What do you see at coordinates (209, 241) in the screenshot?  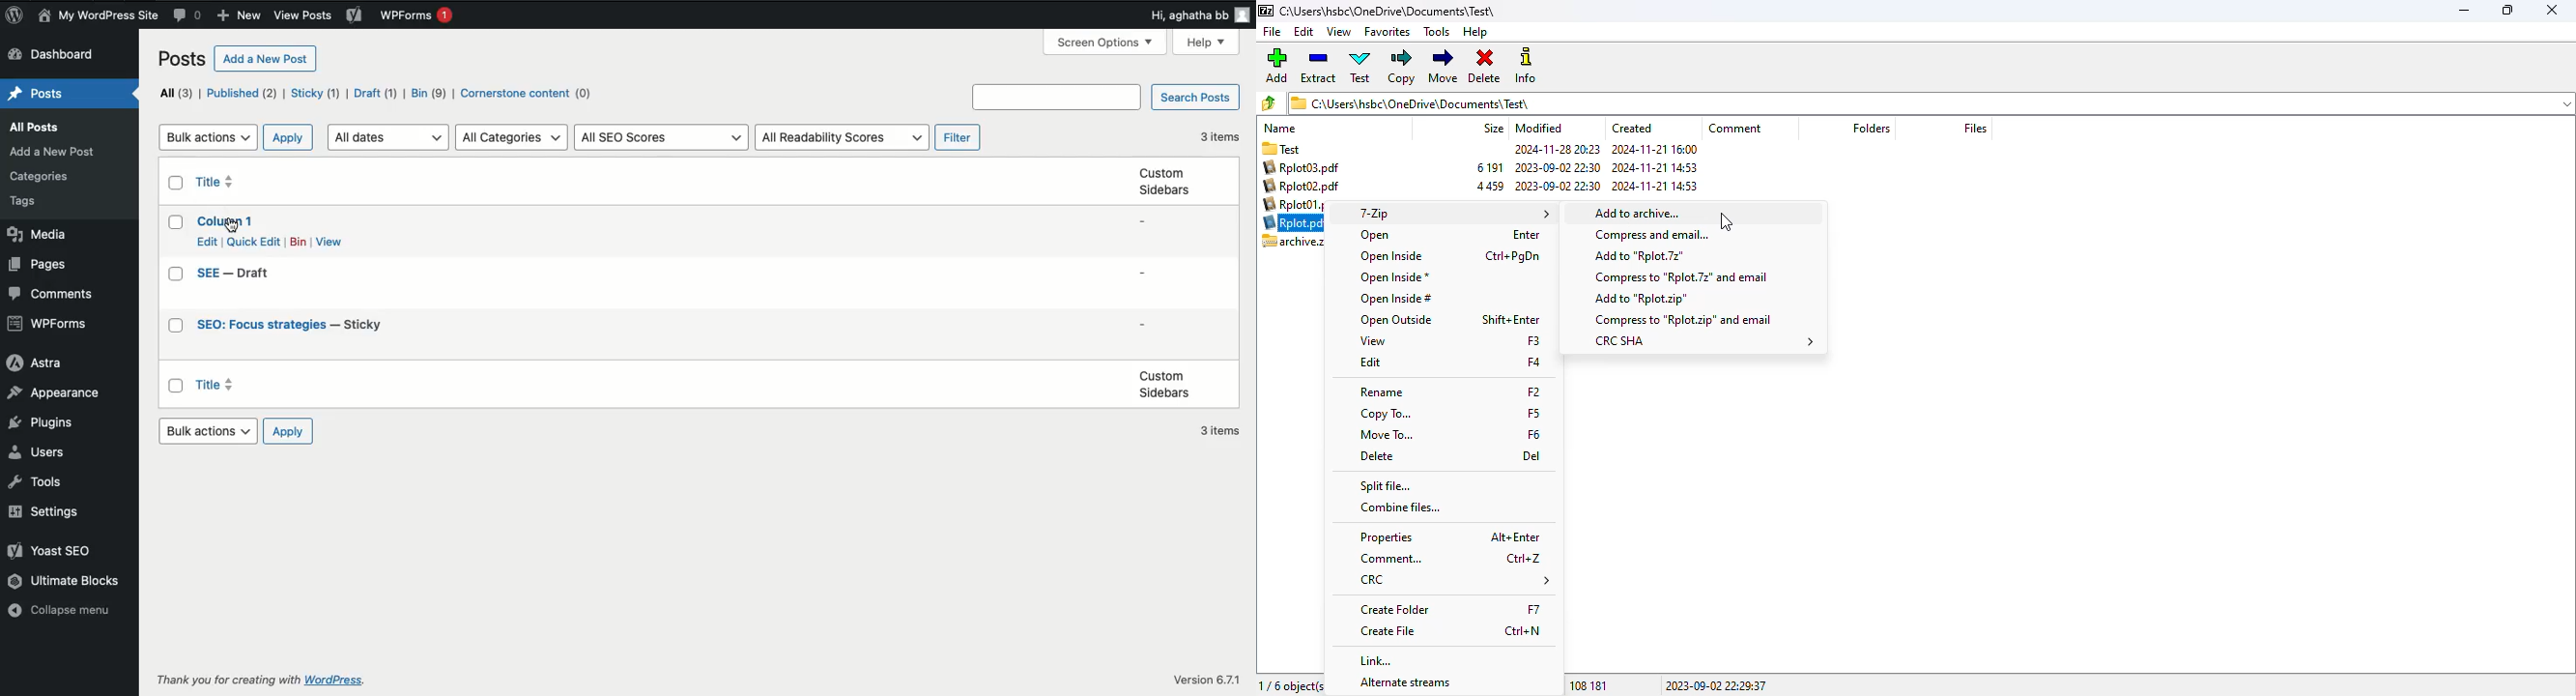 I see `Edit` at bounding box center [209, 241].